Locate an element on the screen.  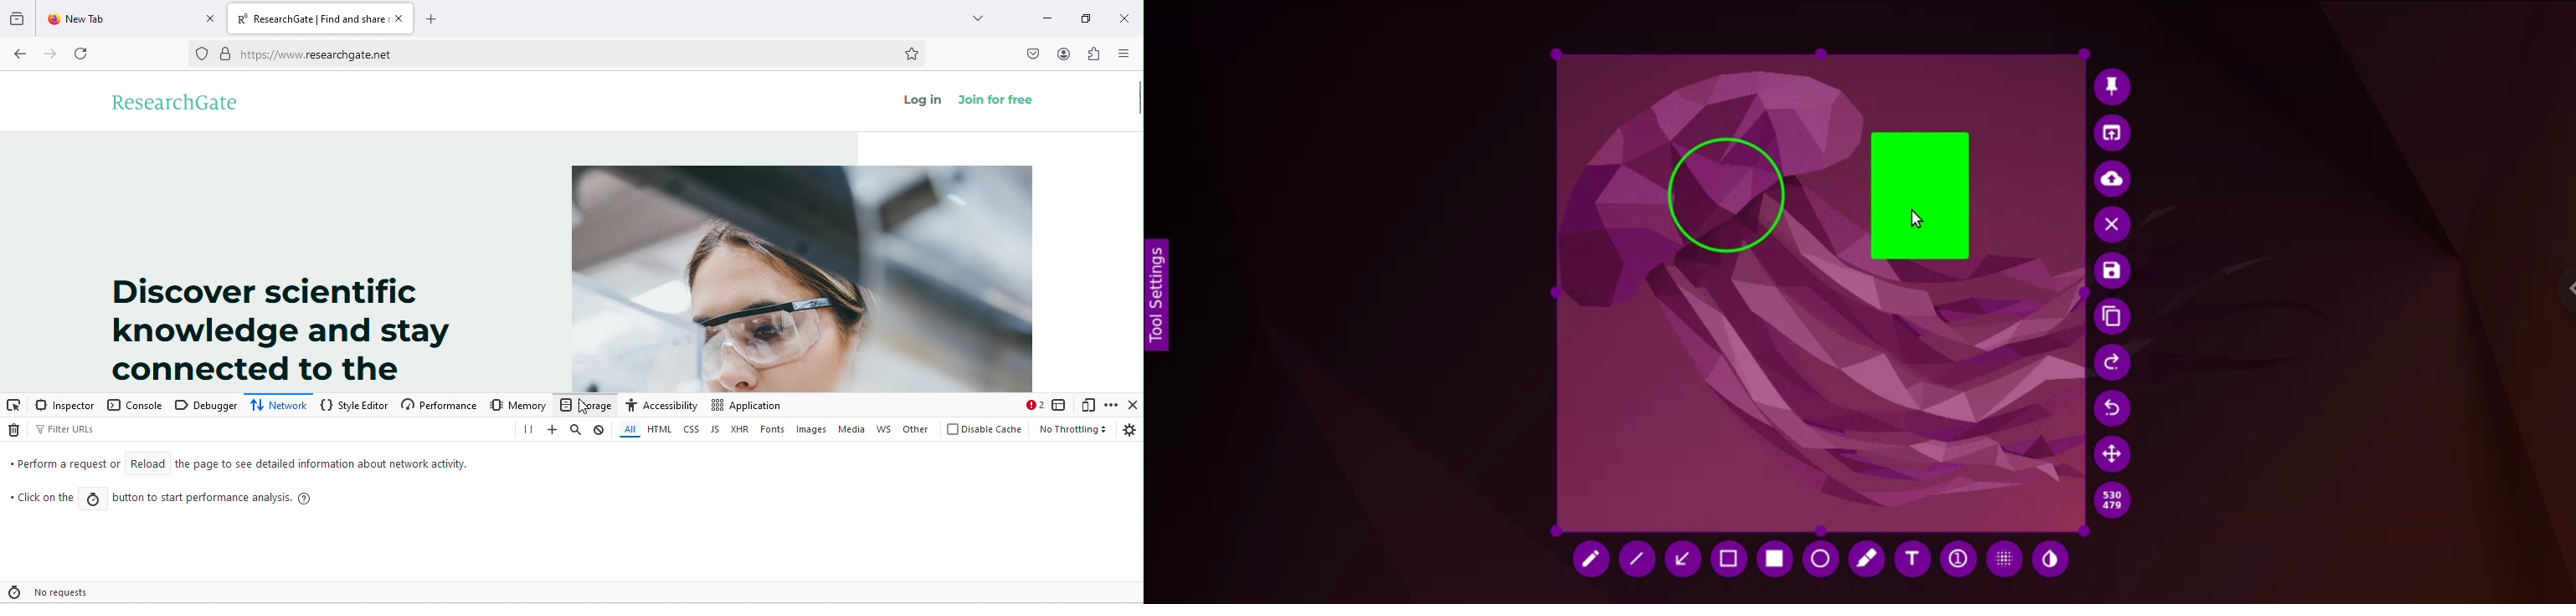
no requests is located at coordinates (52, 592).